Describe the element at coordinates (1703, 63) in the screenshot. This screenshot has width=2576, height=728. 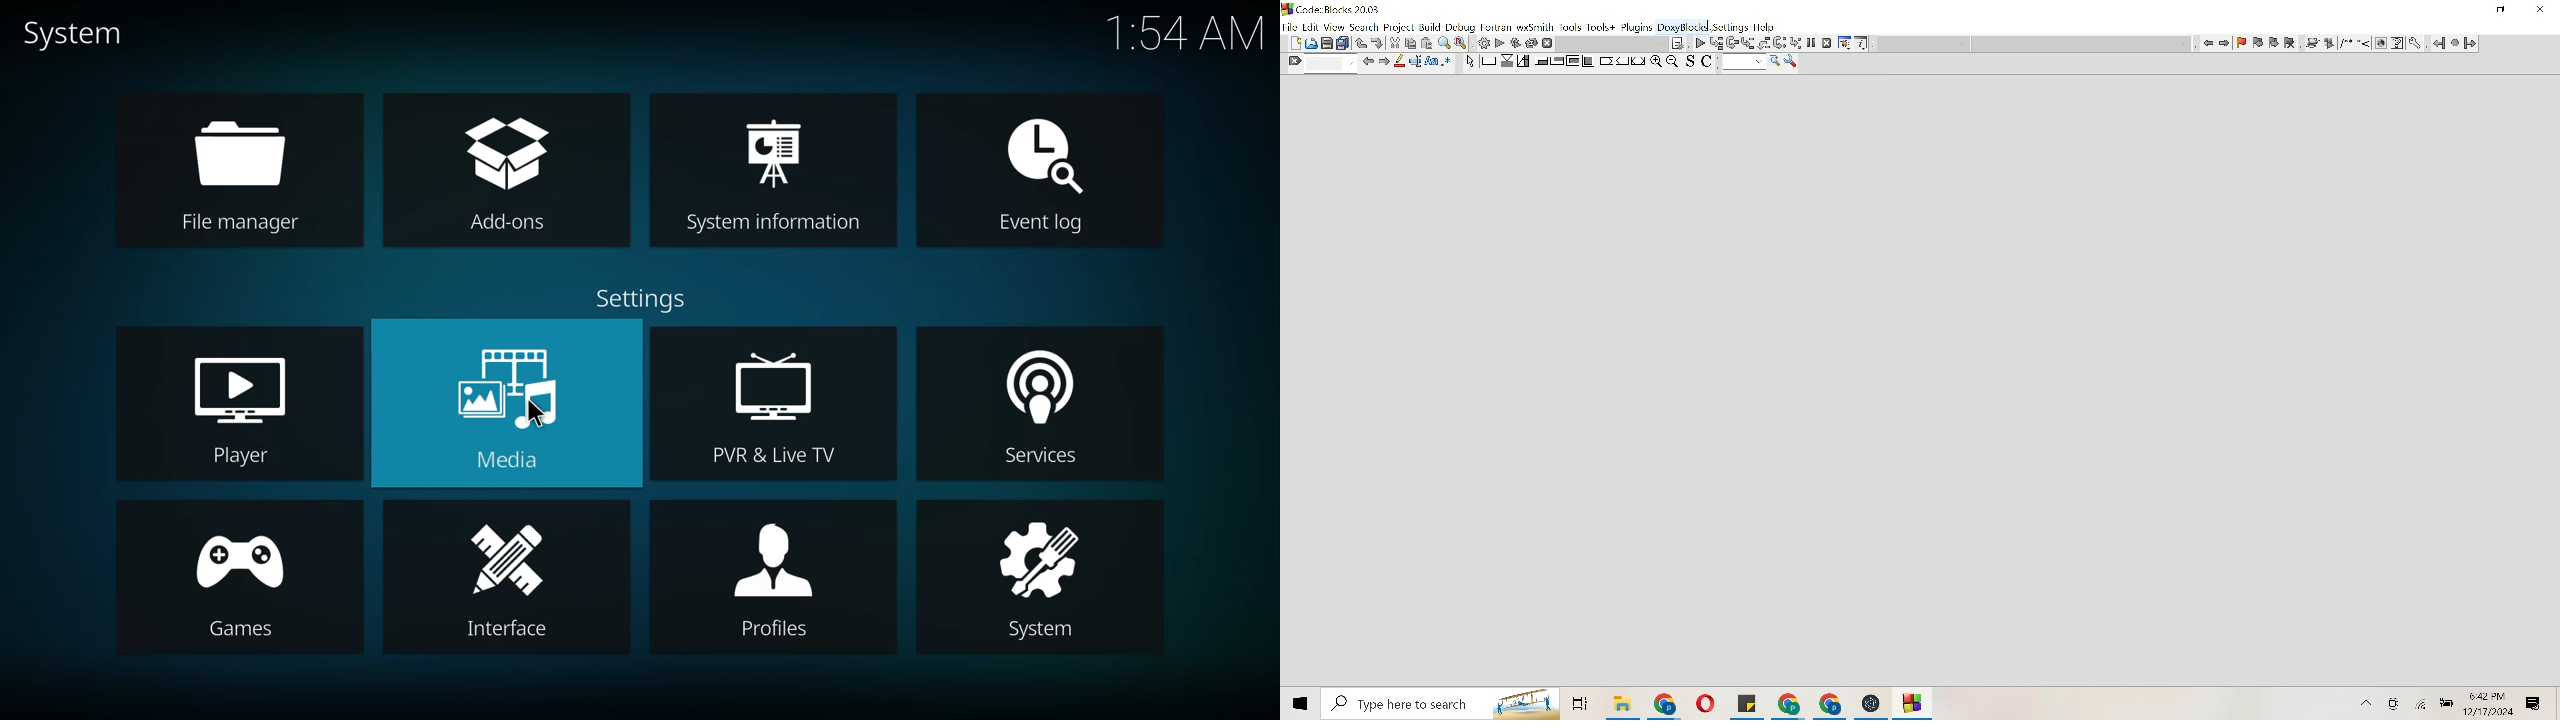
I see `Save and copy` at that location.